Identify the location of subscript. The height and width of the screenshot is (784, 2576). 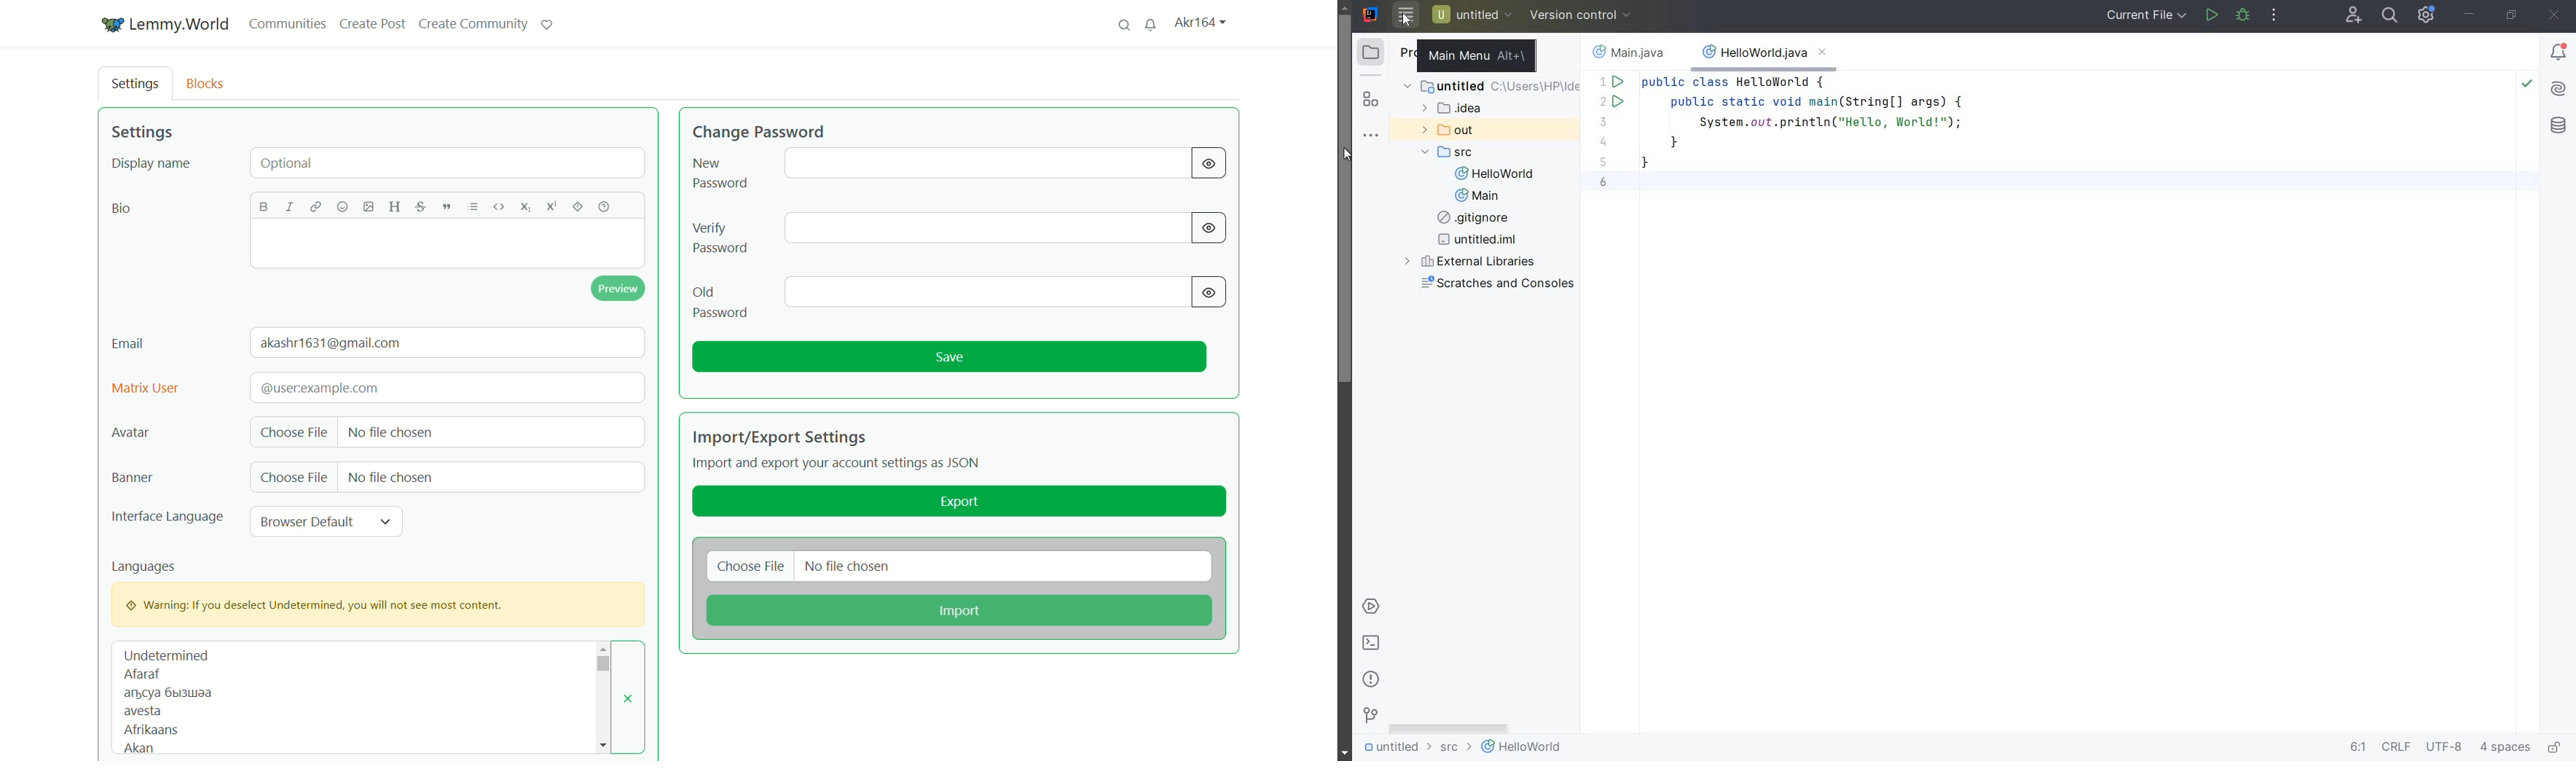
(525, 208).